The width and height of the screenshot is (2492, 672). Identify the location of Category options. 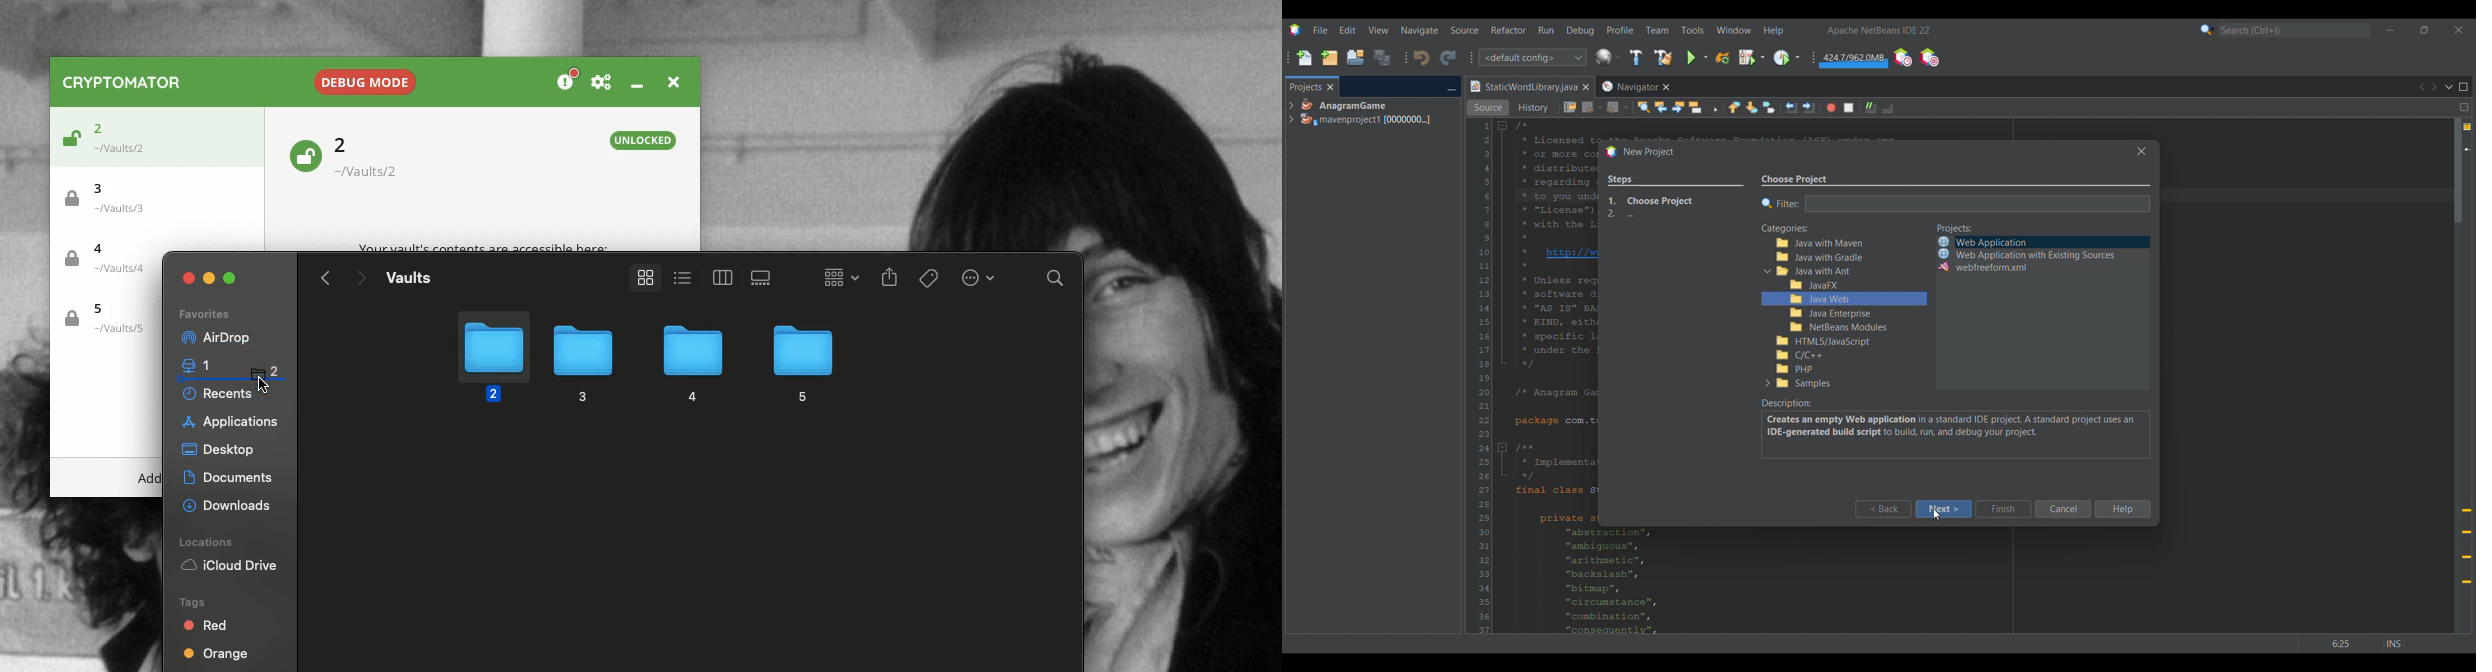
(1851, 314).